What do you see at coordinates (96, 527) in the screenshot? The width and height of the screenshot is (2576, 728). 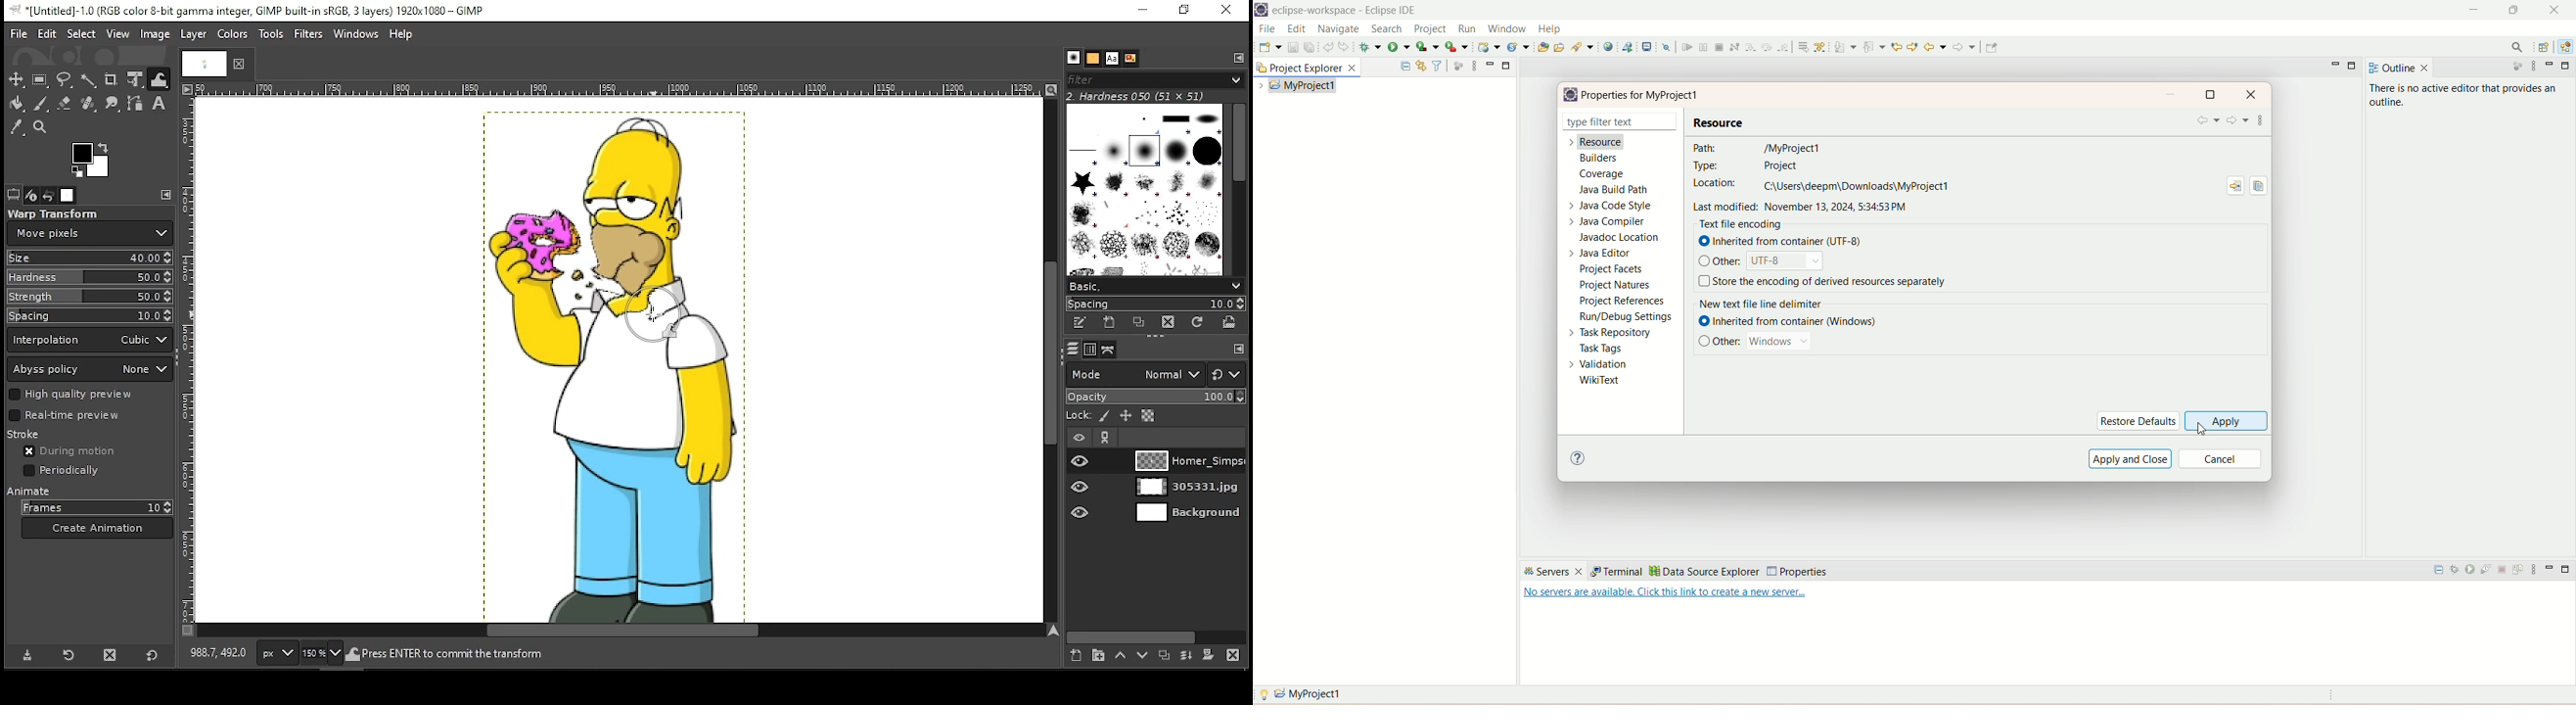 I see `create animation` at bounding box center [96, 527].